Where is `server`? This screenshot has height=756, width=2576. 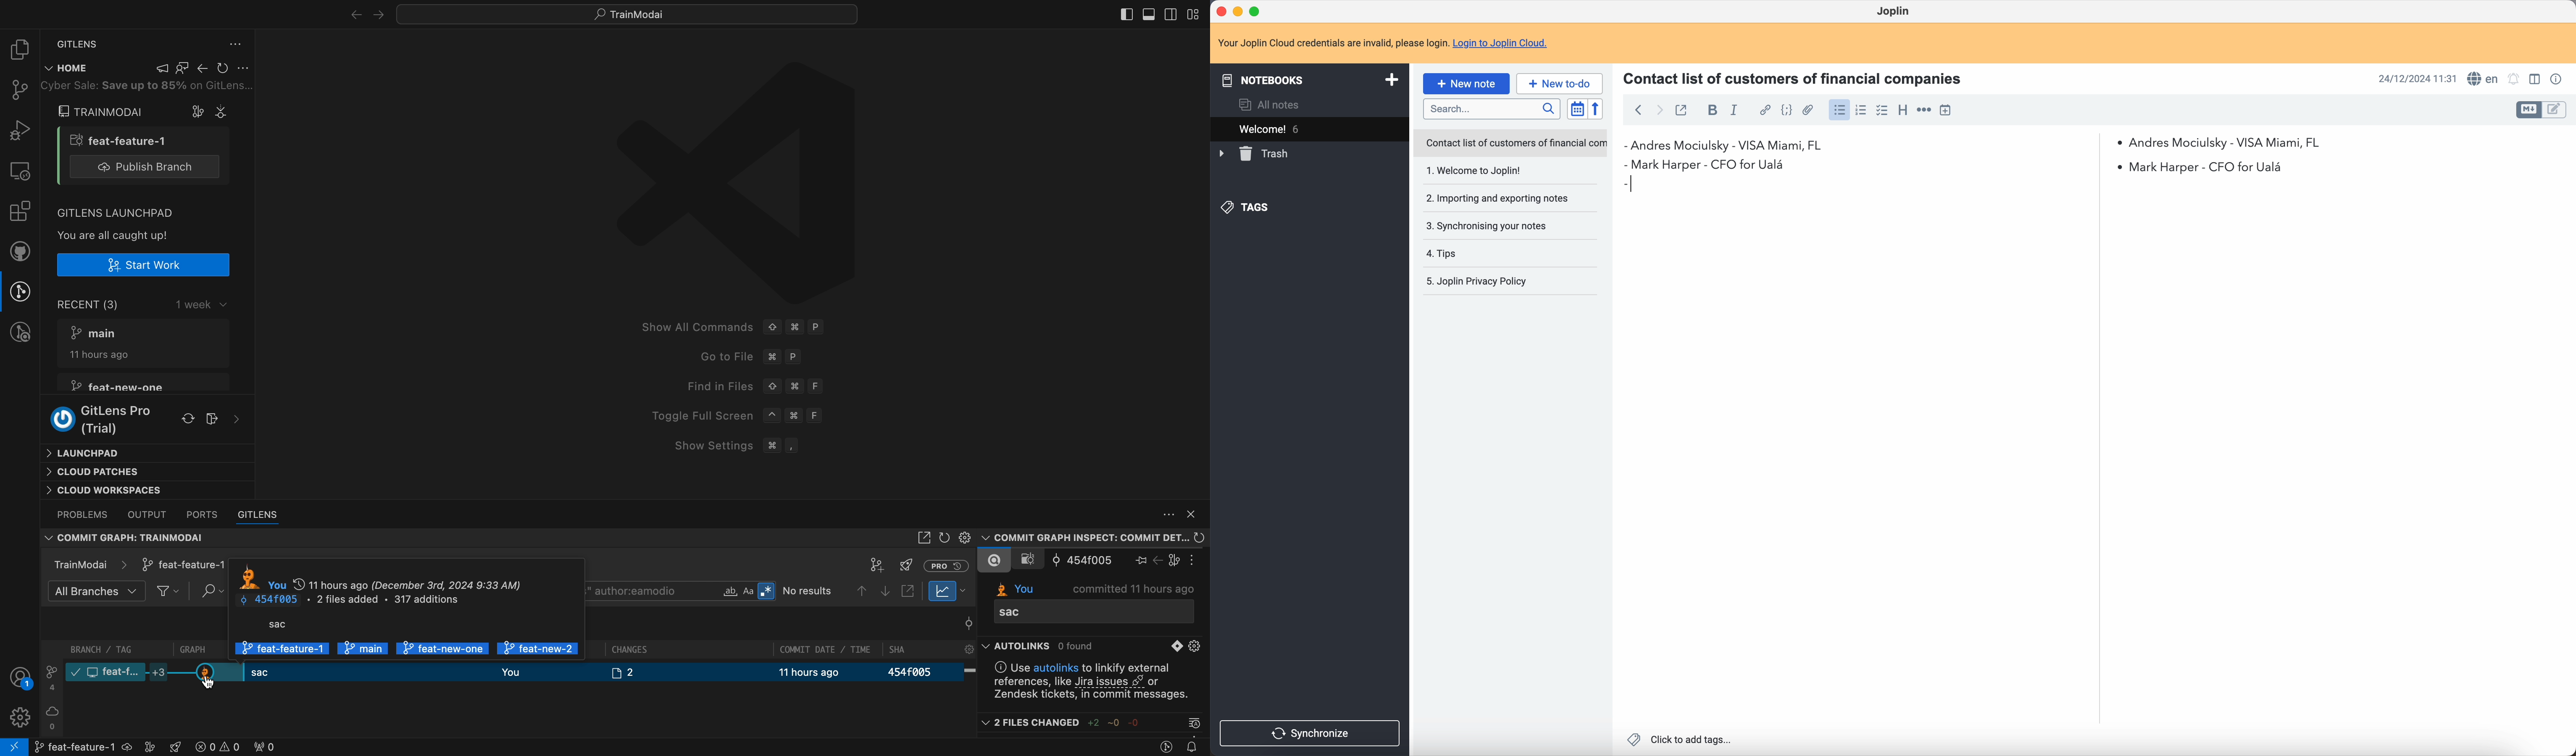 server is located at coordinates (908, 564).